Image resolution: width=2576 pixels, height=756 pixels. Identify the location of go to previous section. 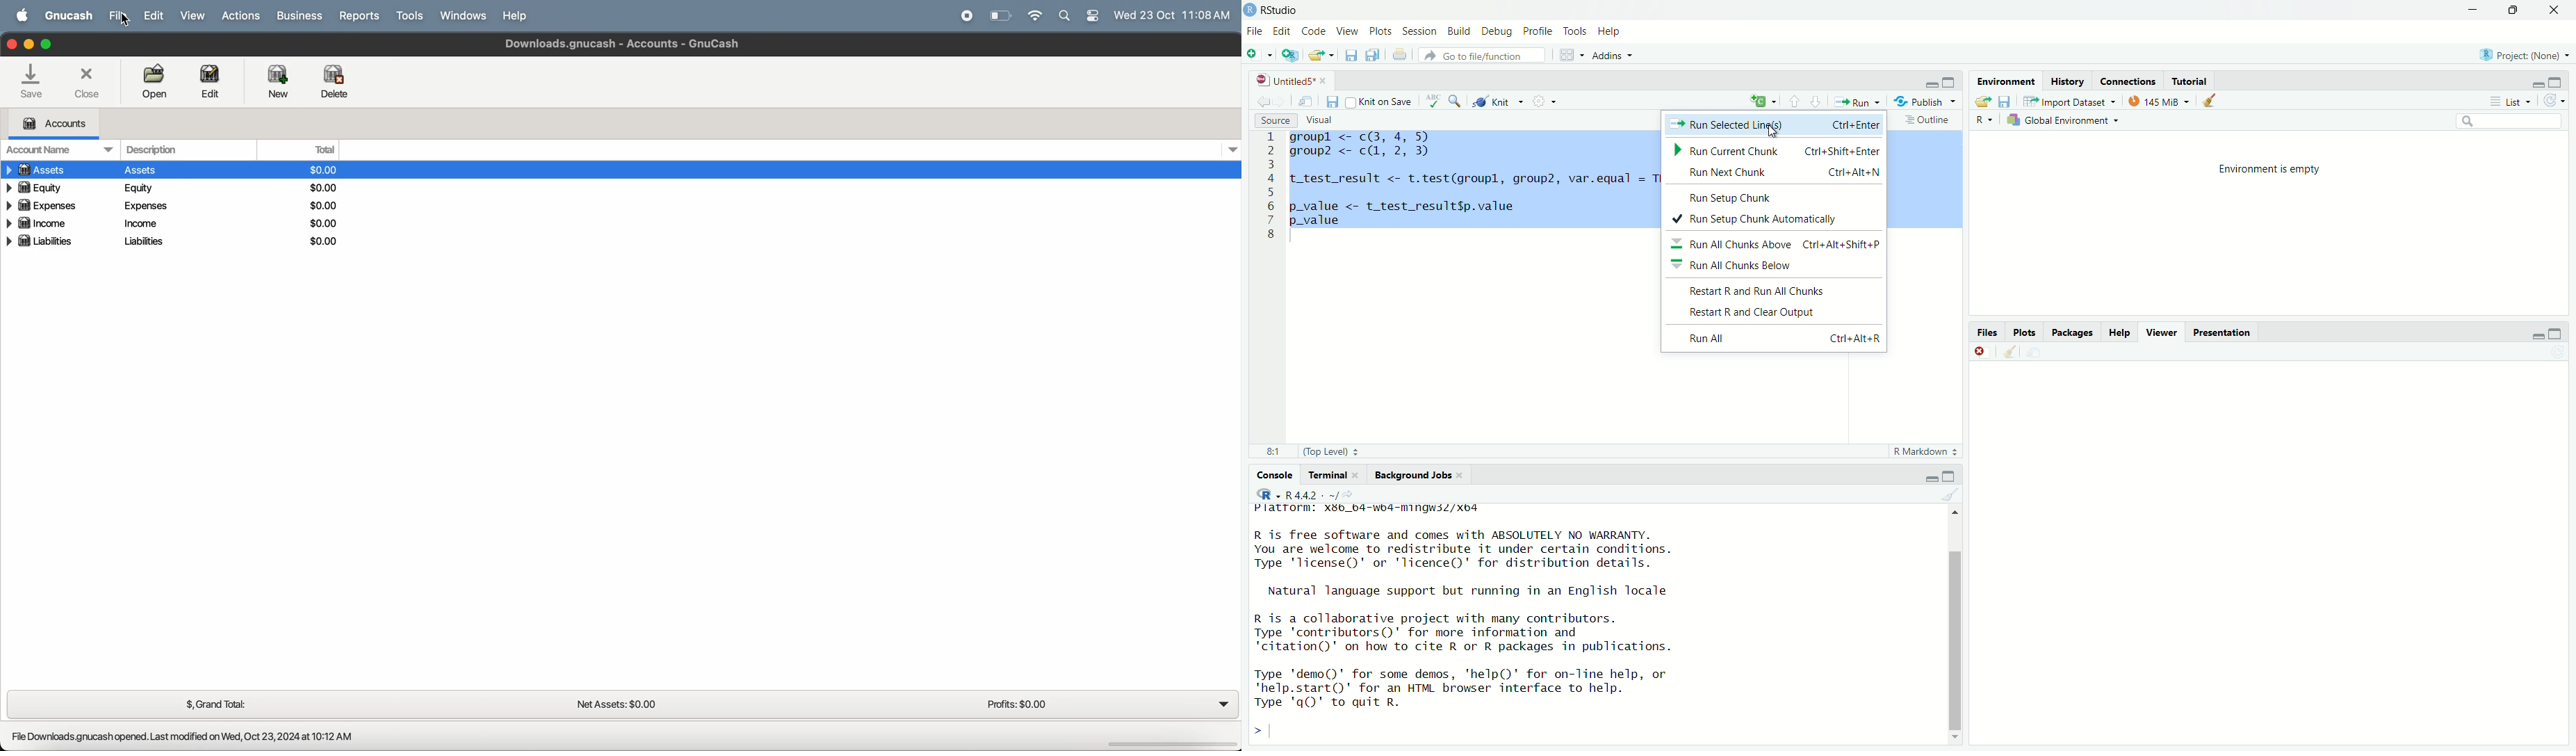
(1794, 100).